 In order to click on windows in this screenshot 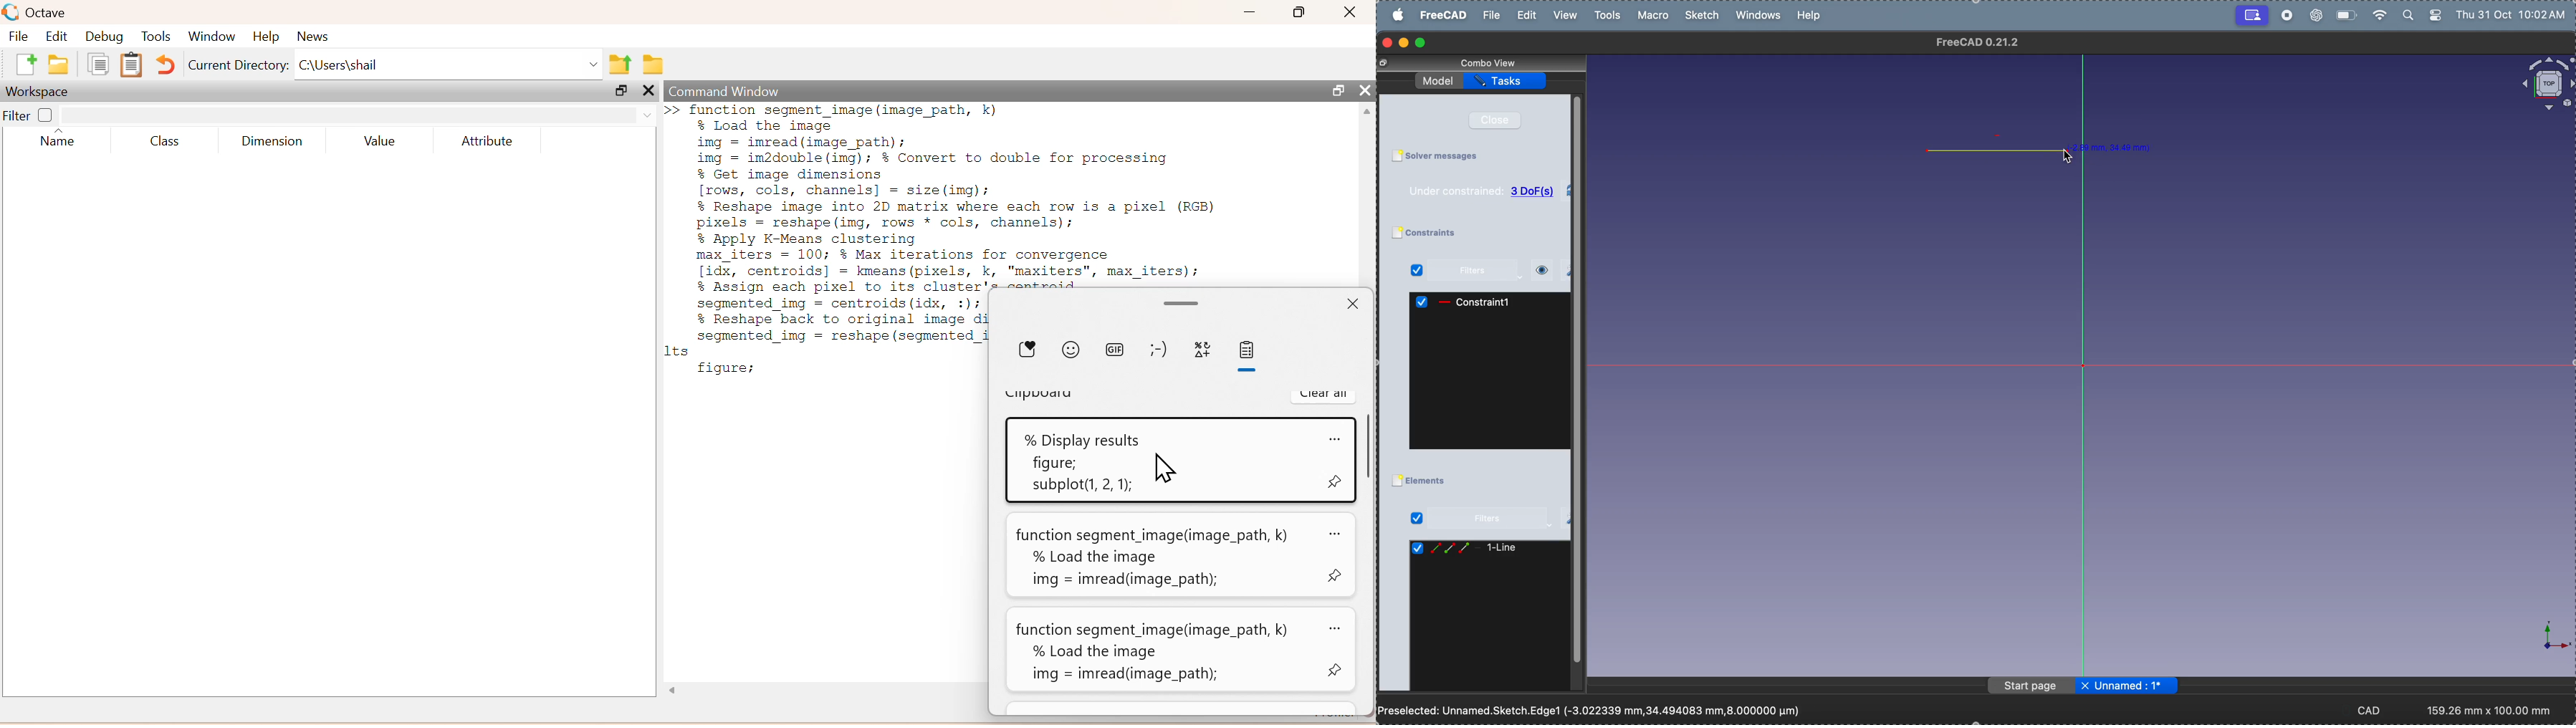, I will do `click(1762, 16)`.